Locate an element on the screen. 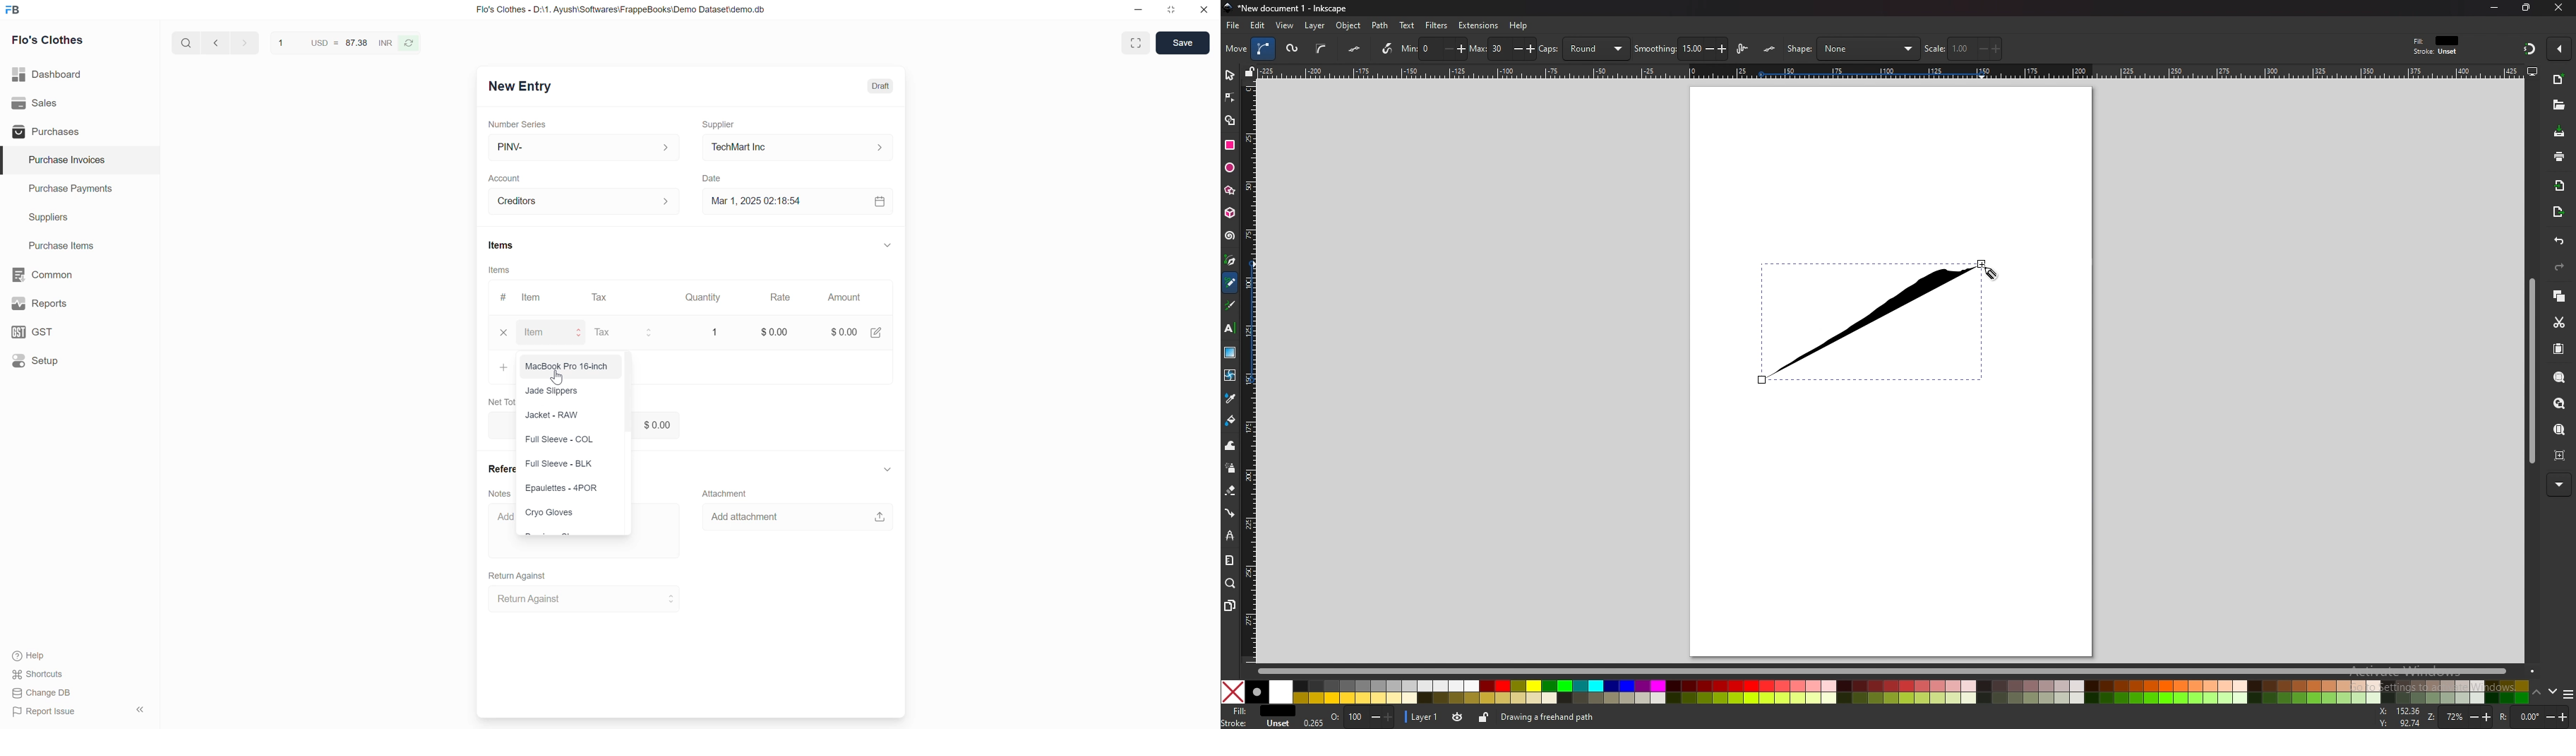 The width and height of the screenshot is (2576, 756). Report Issue is located at coordinates (44, 712).